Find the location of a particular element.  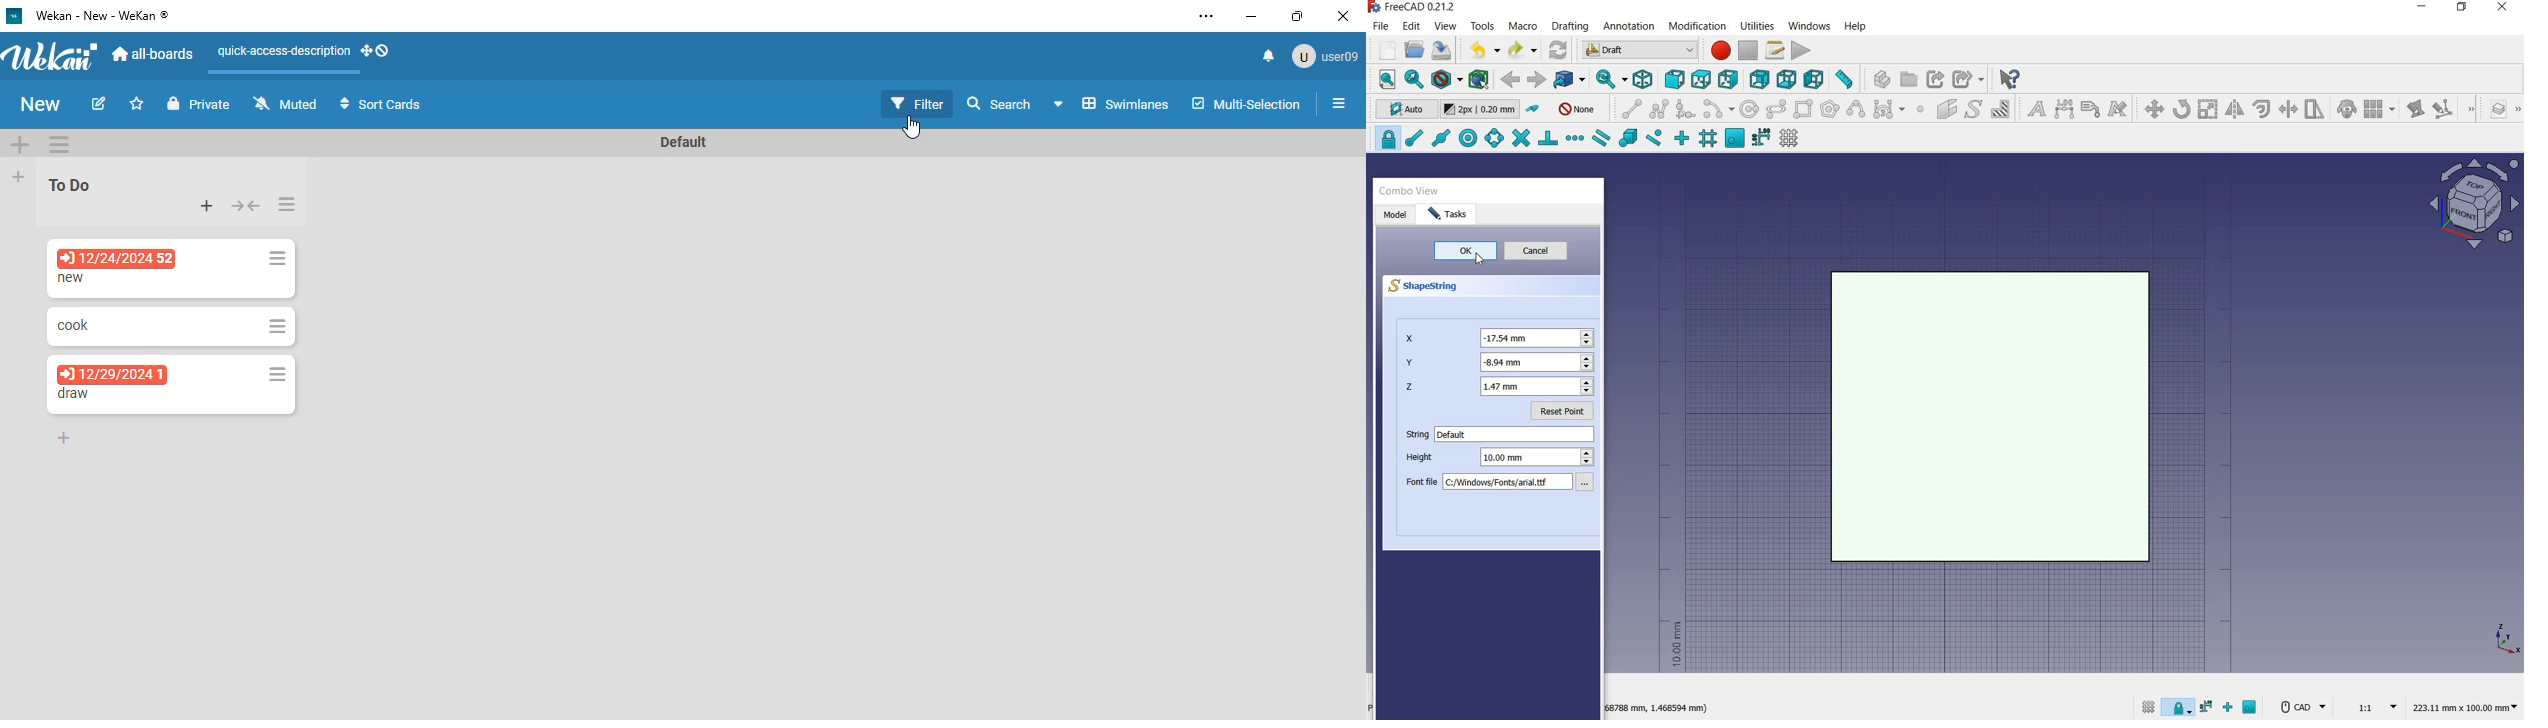

file is located at coordinates (1383, 28).